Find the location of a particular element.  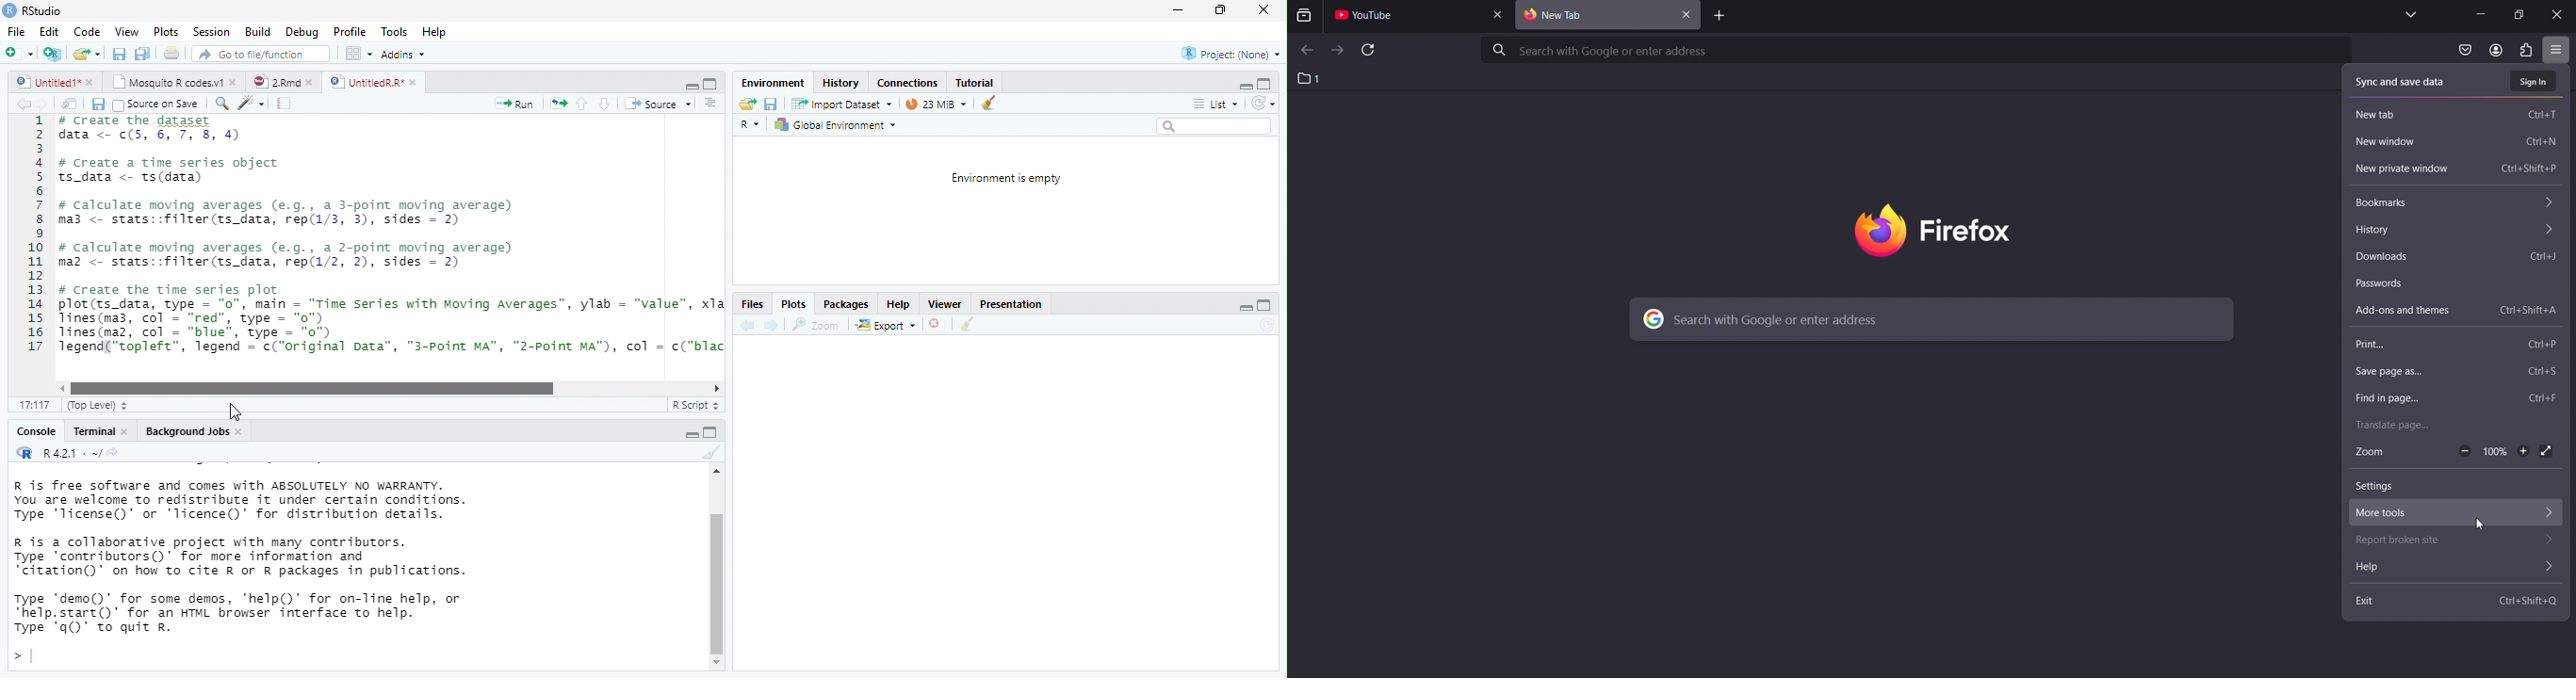

untitled 1 is located at coordinates (43, 81).